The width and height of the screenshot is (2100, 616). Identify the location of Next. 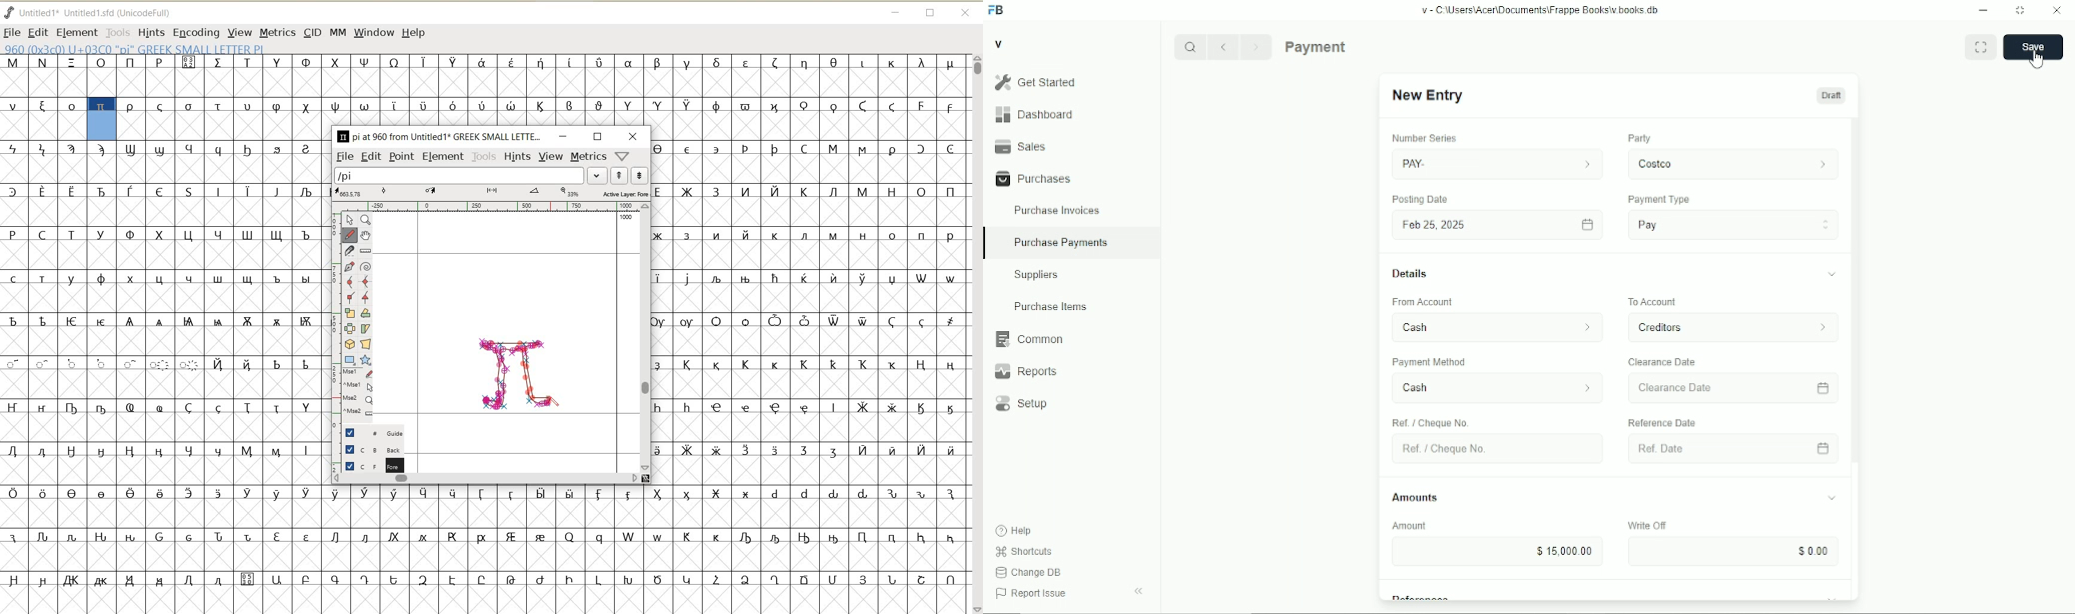
(1257, 47).